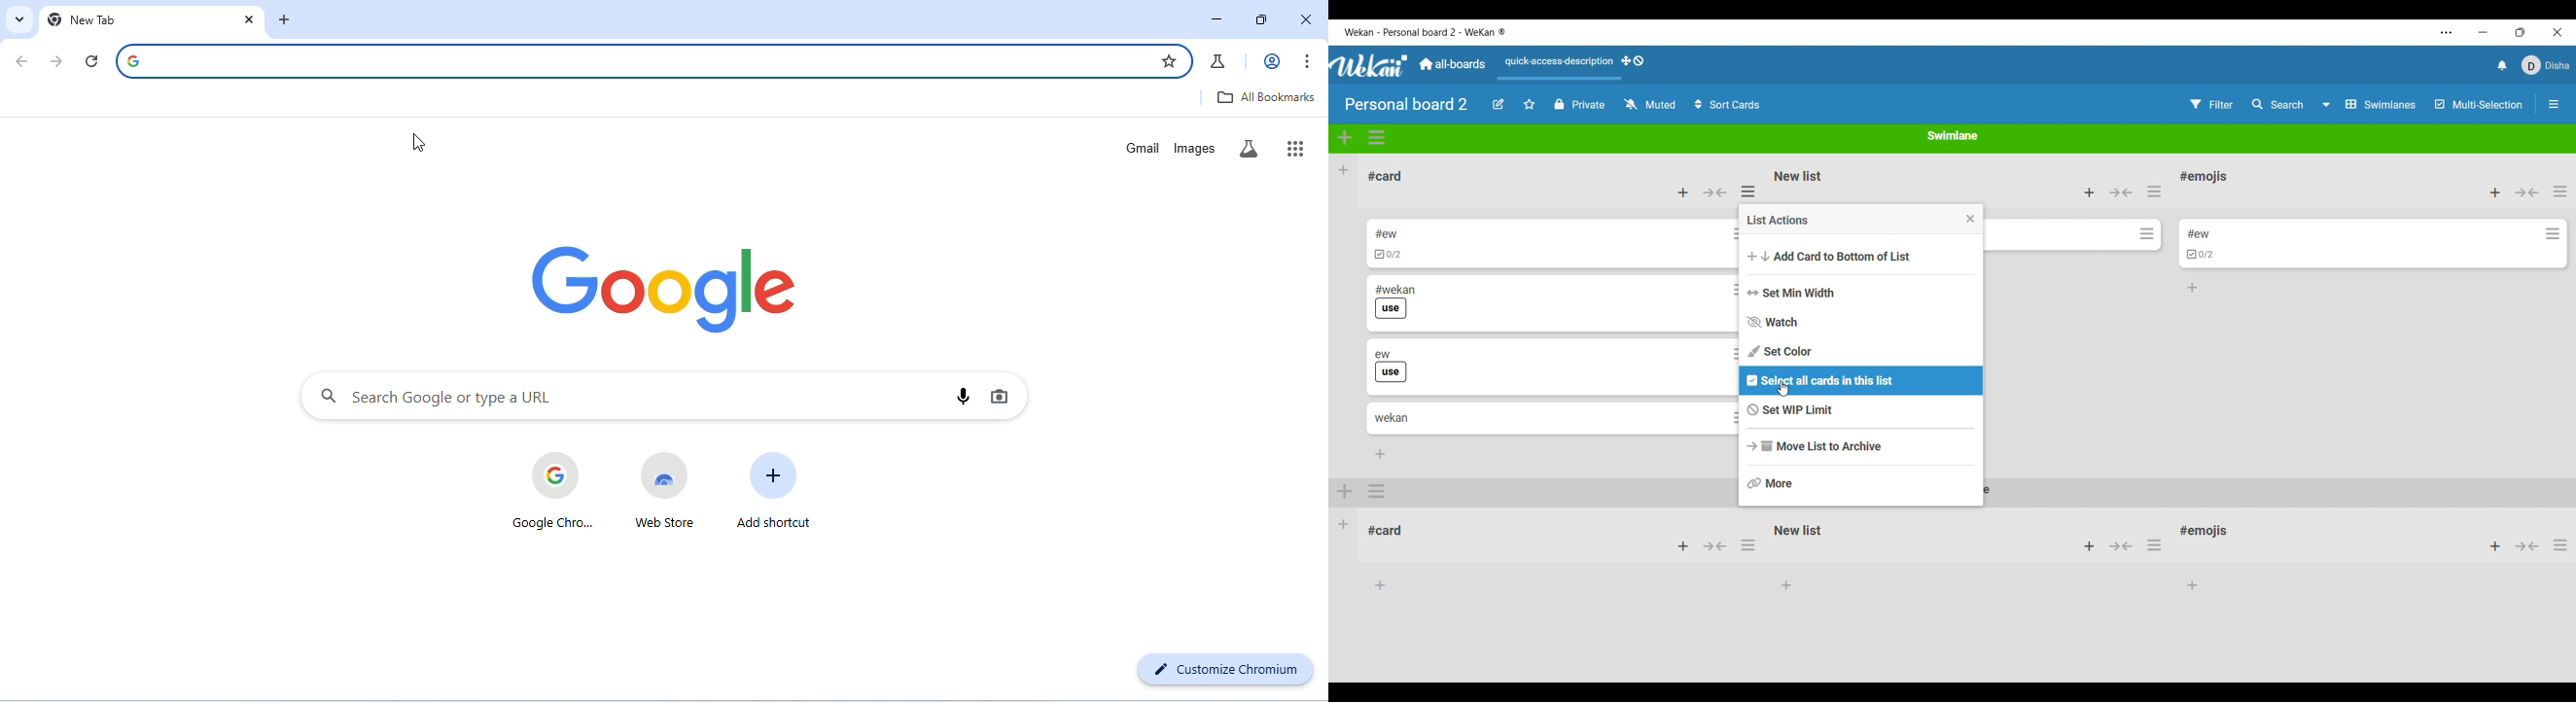 This screenshot has width=2576, height=728. What do you see at coordinates (2147, 233) in the screenshot?
I see `Card actions` at bounding box center [2147, 233].